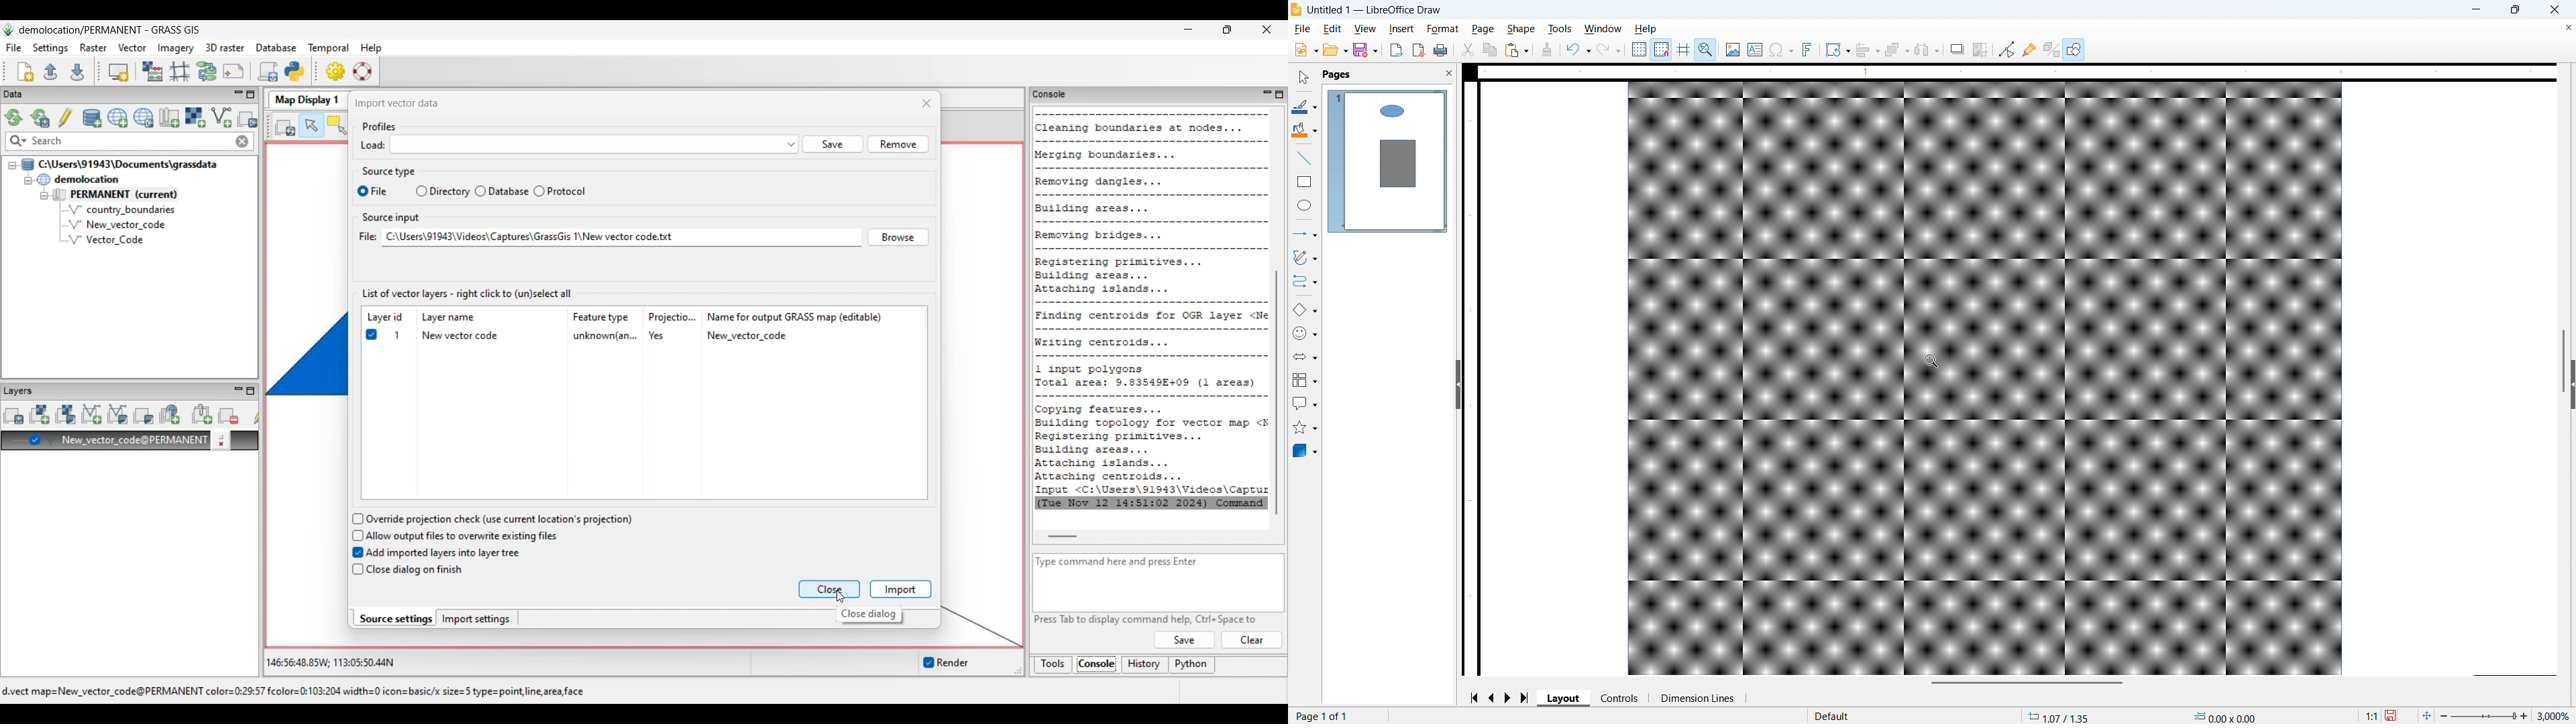 This screenshot has width=2576, height=728. I want to click on Basic shapes , so click(1304, 310).